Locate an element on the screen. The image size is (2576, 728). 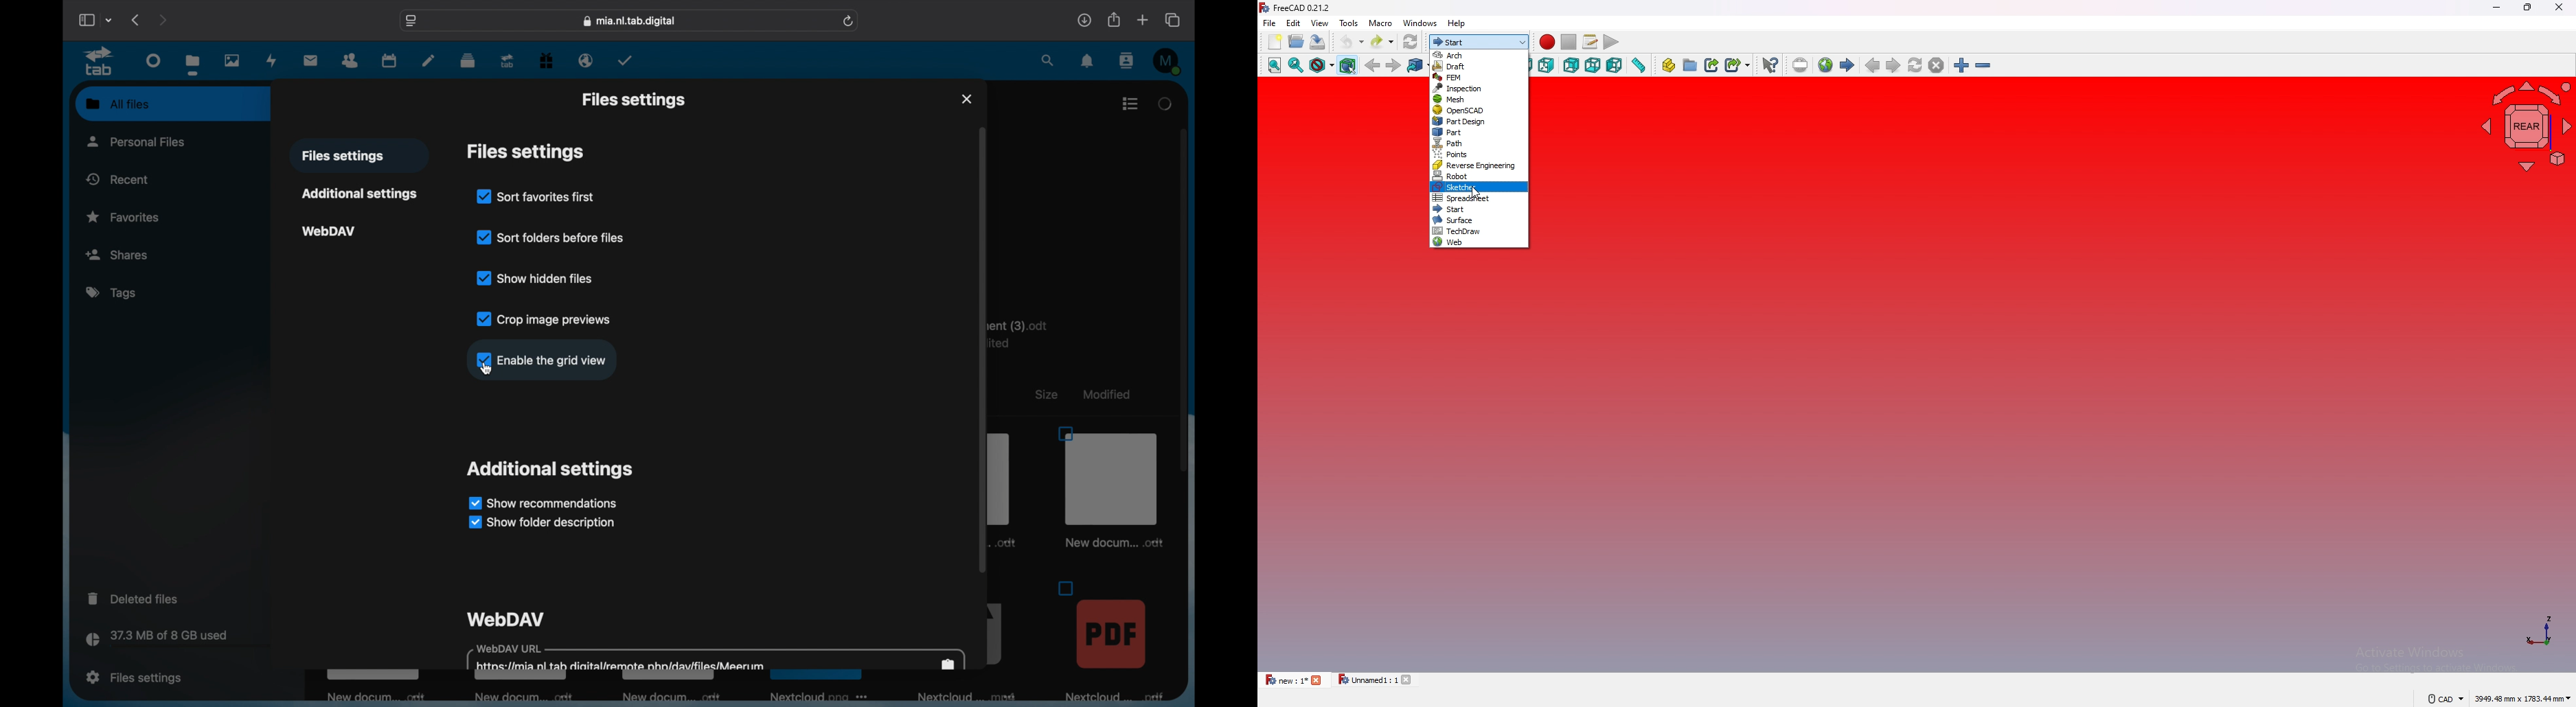
macro is located at coordinates (1380, 22).